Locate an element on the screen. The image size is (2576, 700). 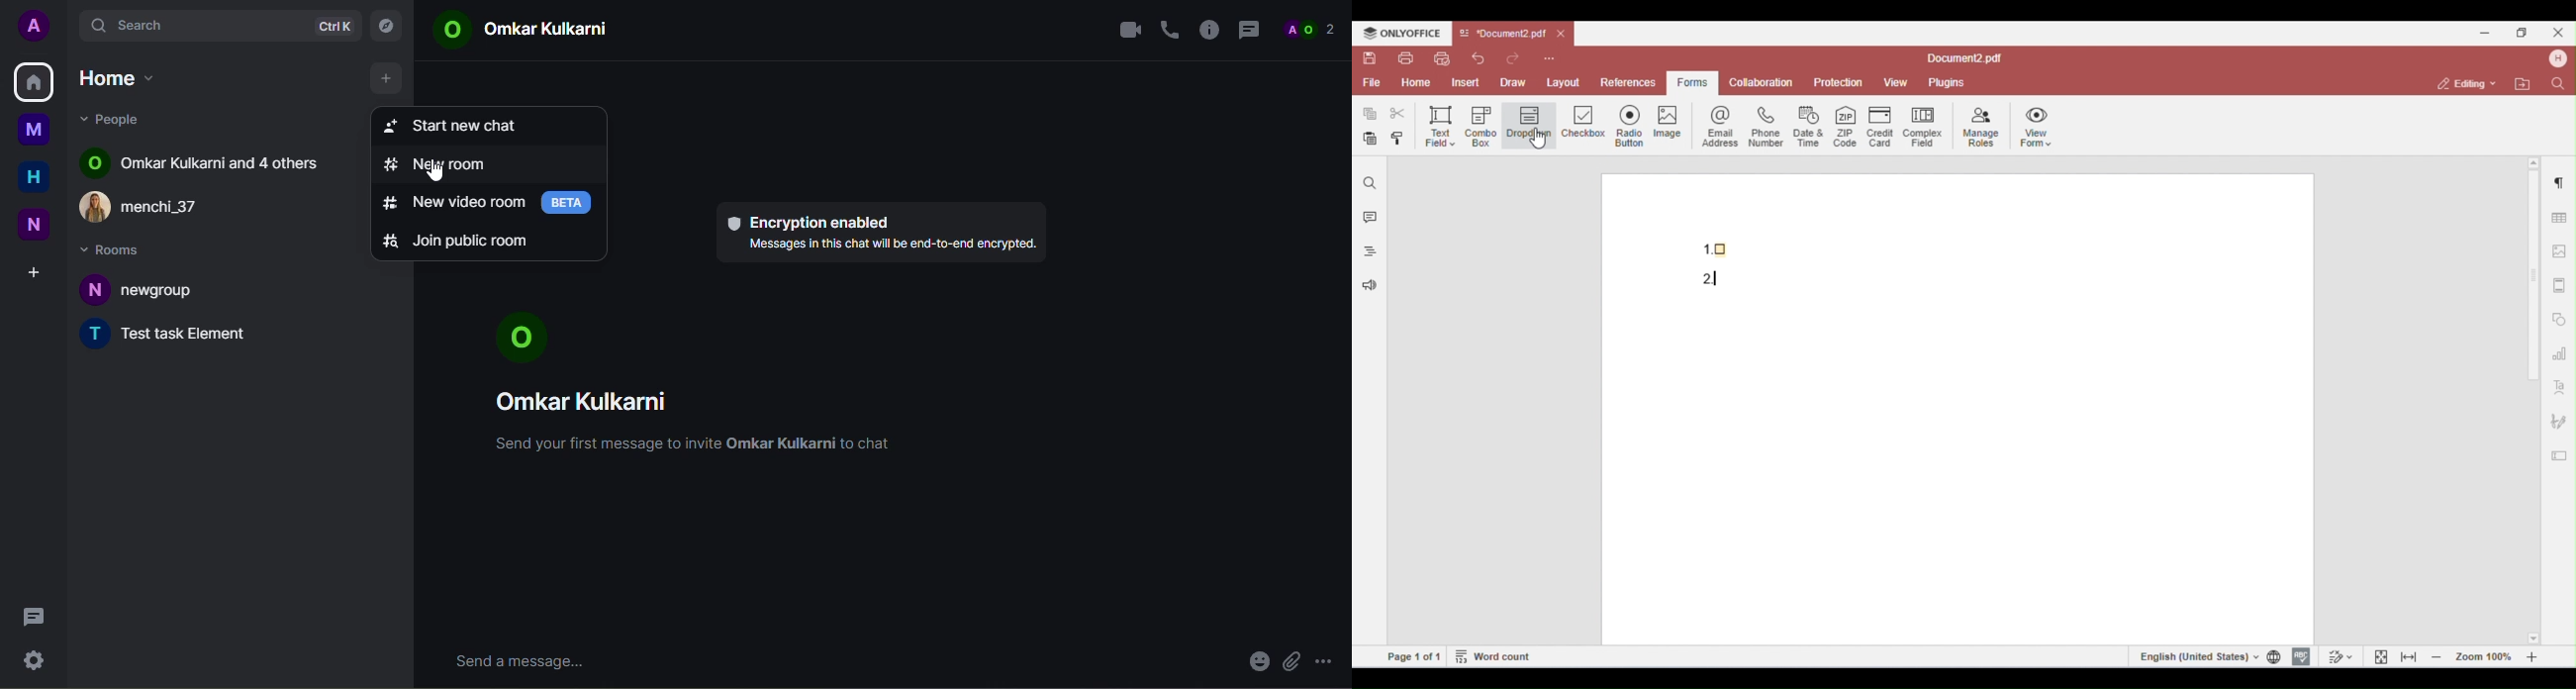
emoji is located at coordinates (1257, 663).